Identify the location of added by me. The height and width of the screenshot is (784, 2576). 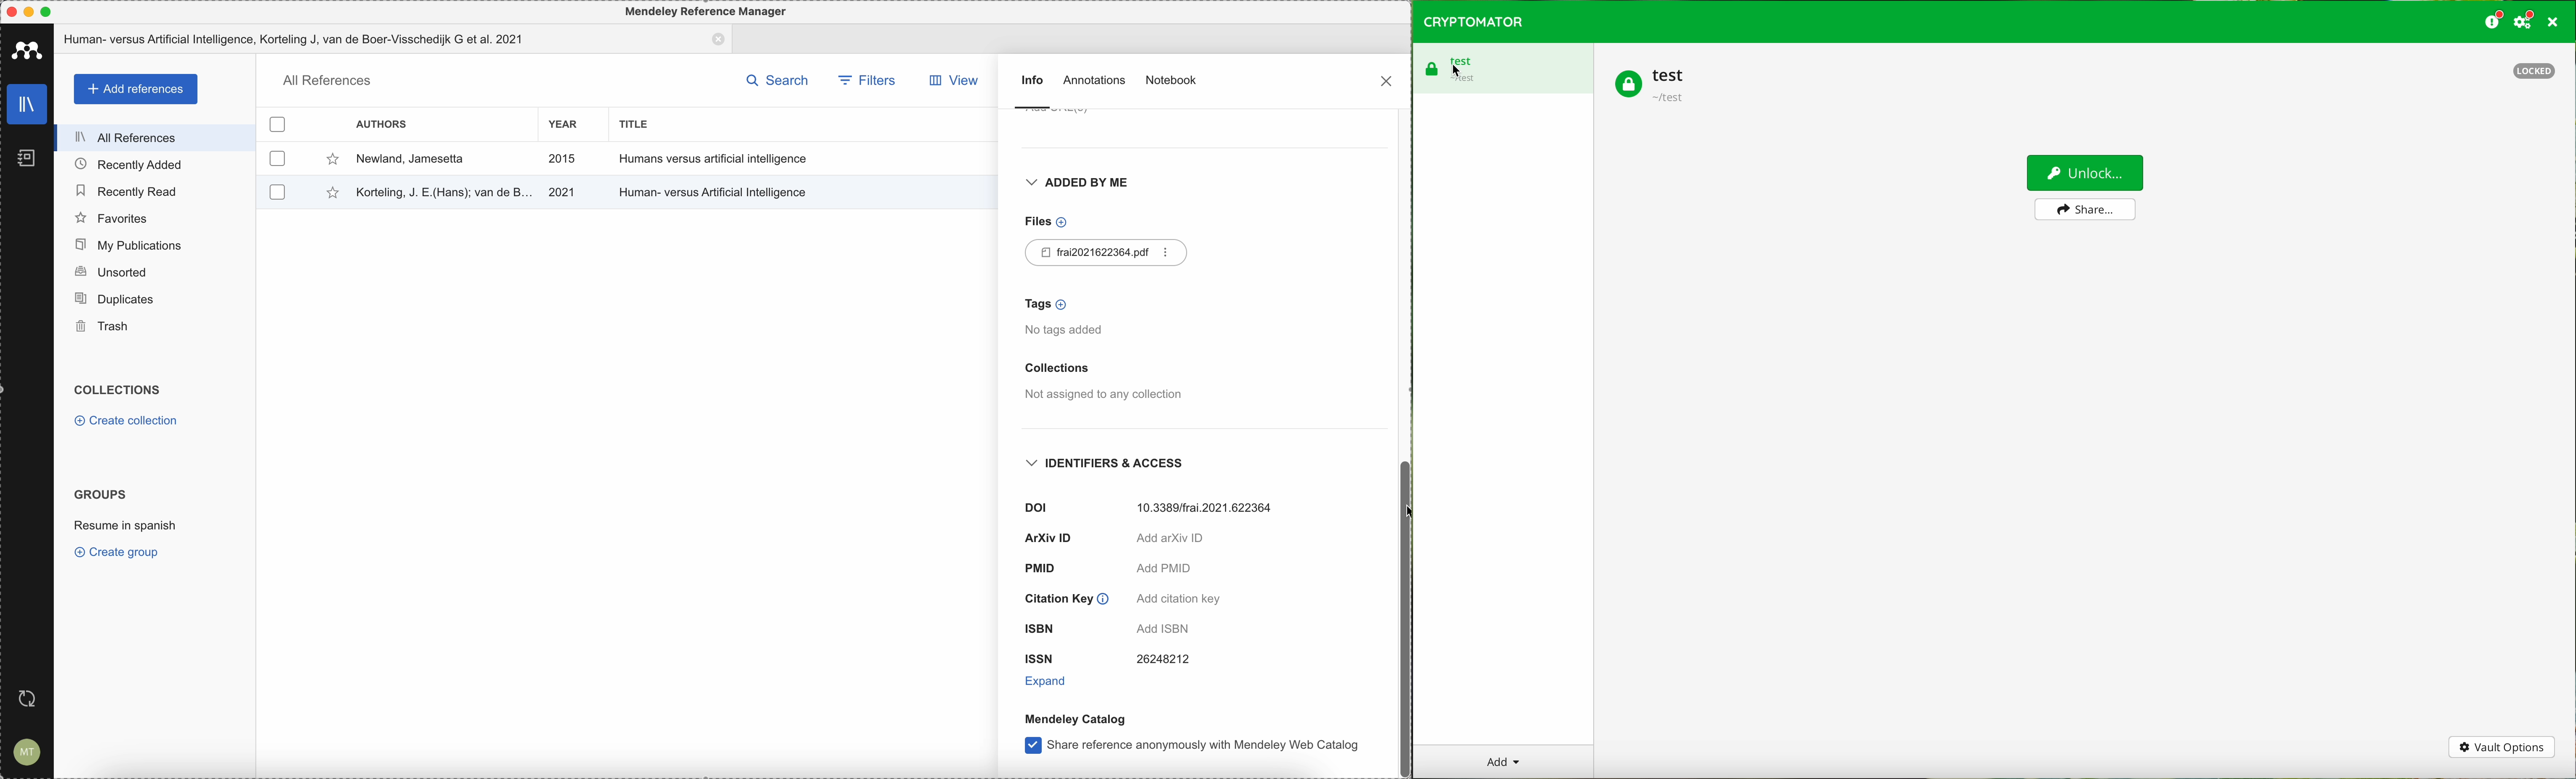
(1076, 185).